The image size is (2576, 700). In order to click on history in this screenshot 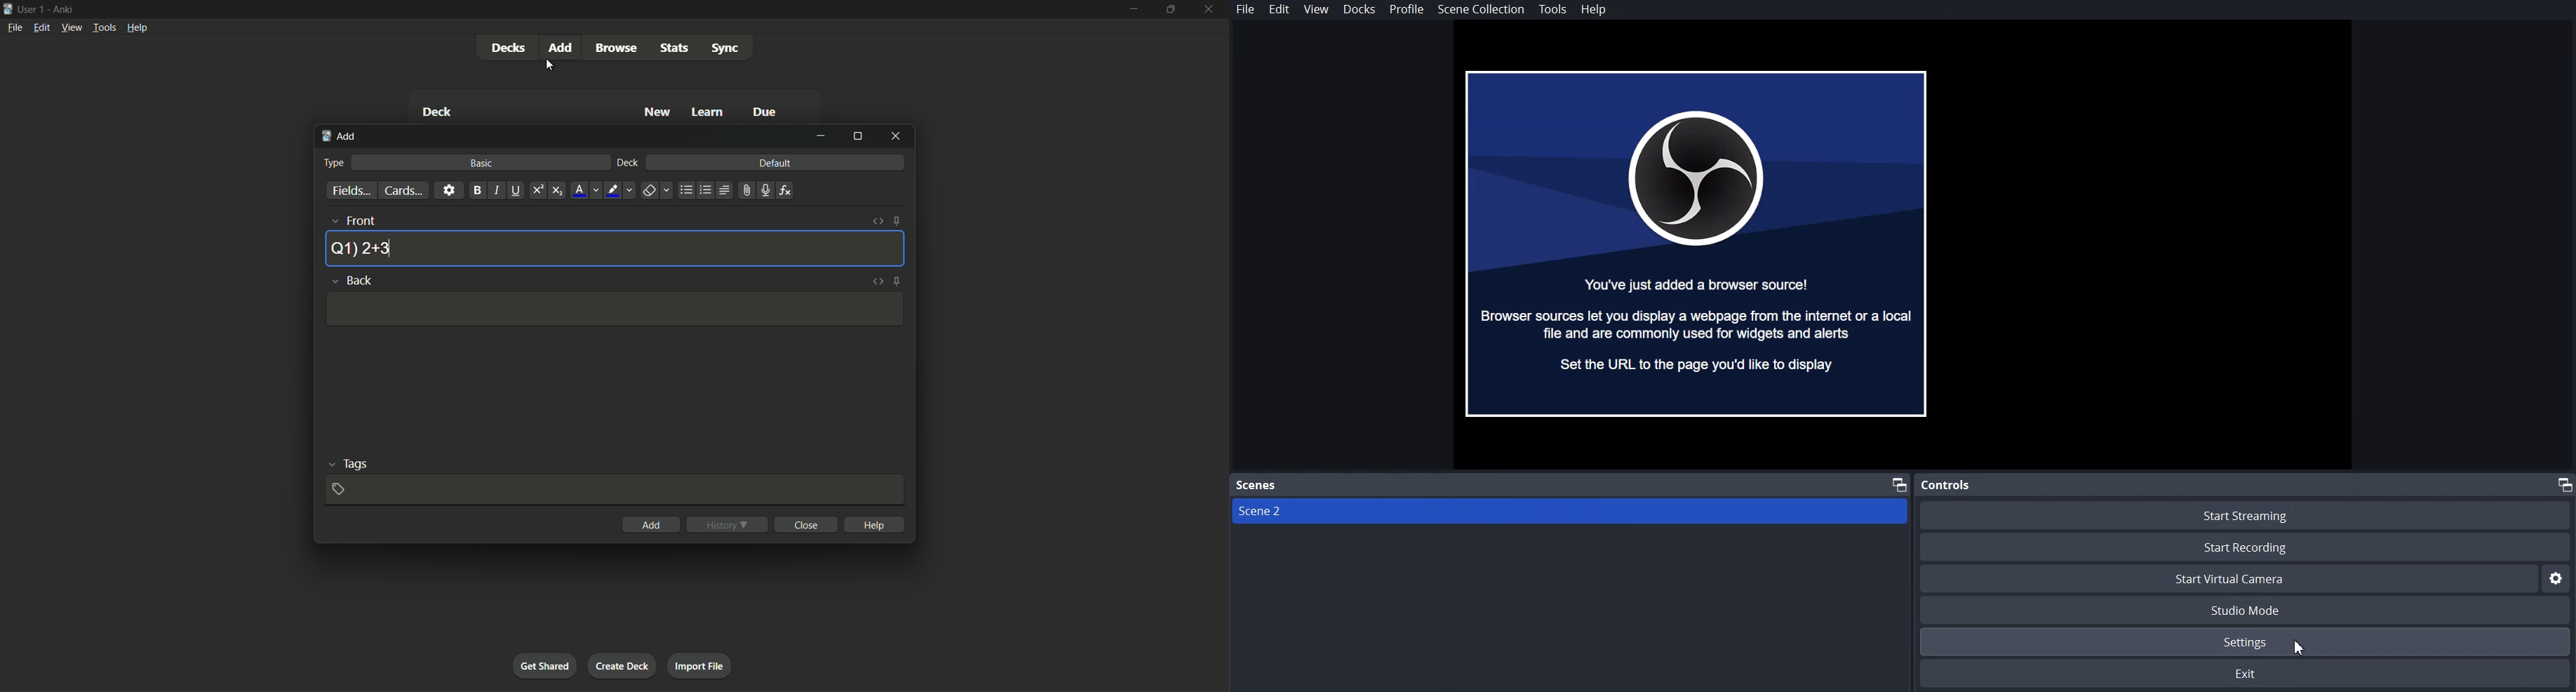, I will do `click(728, 525)`.